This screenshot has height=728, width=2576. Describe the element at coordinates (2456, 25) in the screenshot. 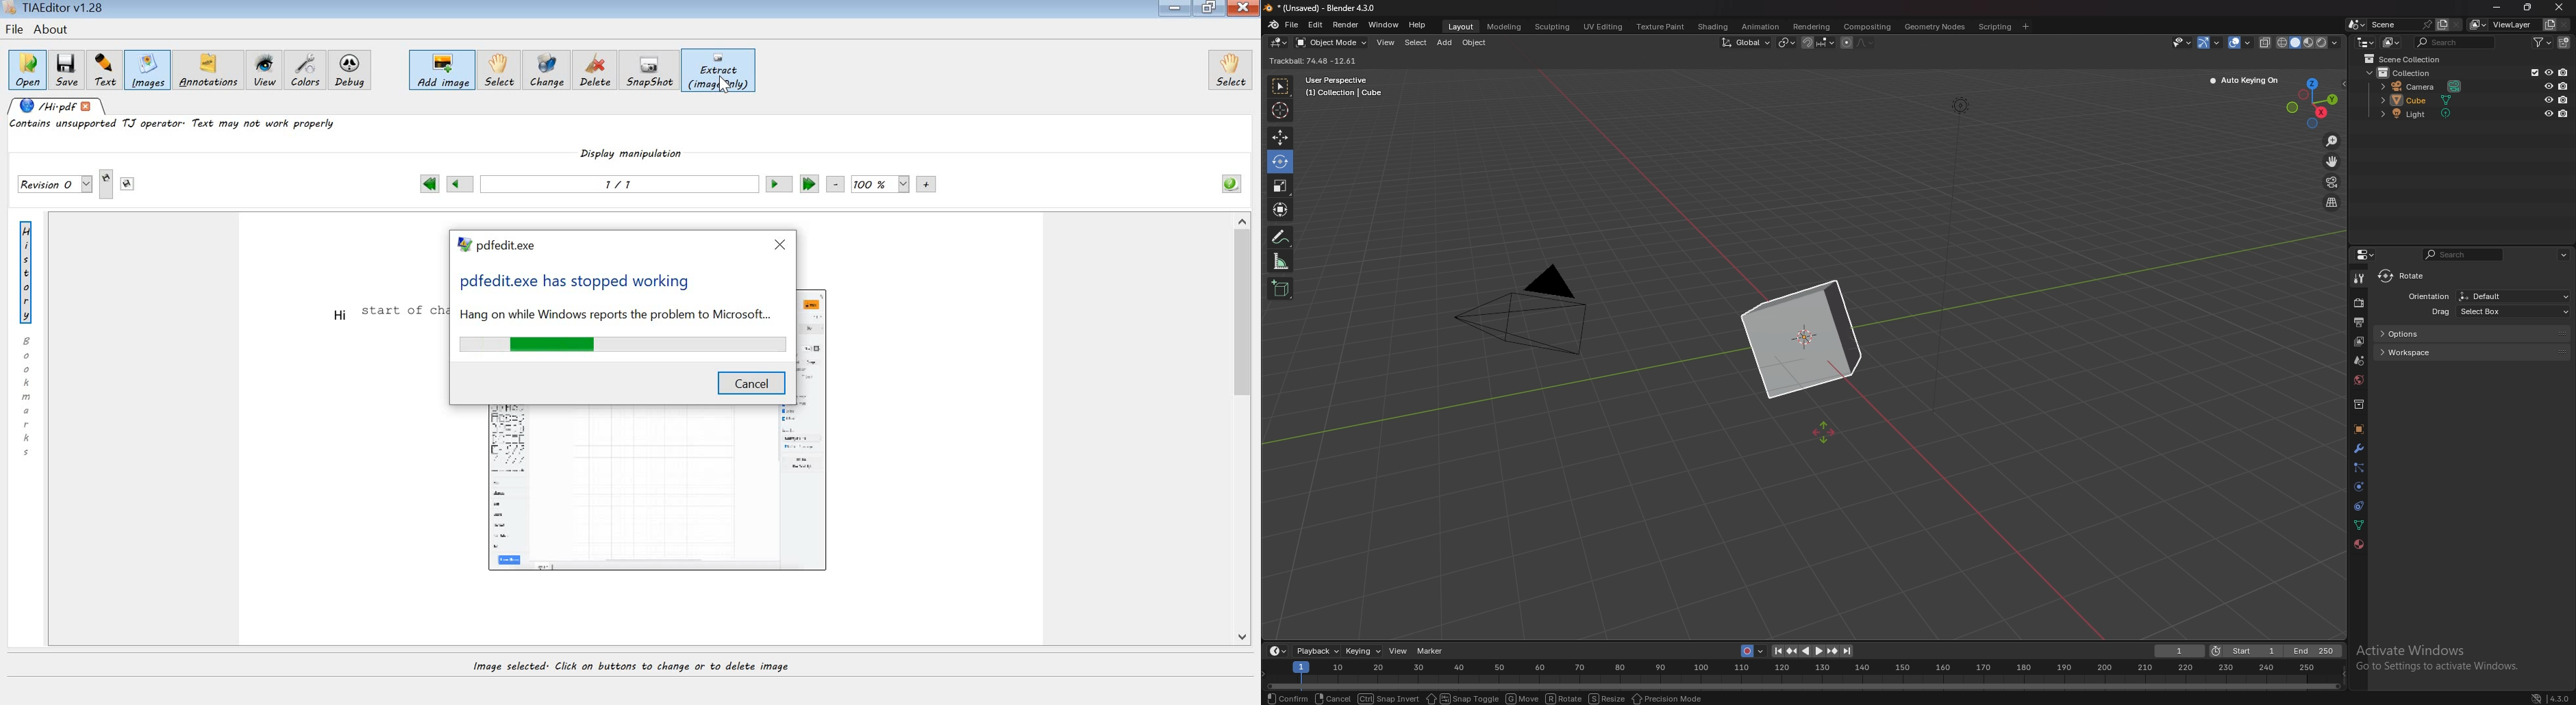

I see `delete scene` at that location.